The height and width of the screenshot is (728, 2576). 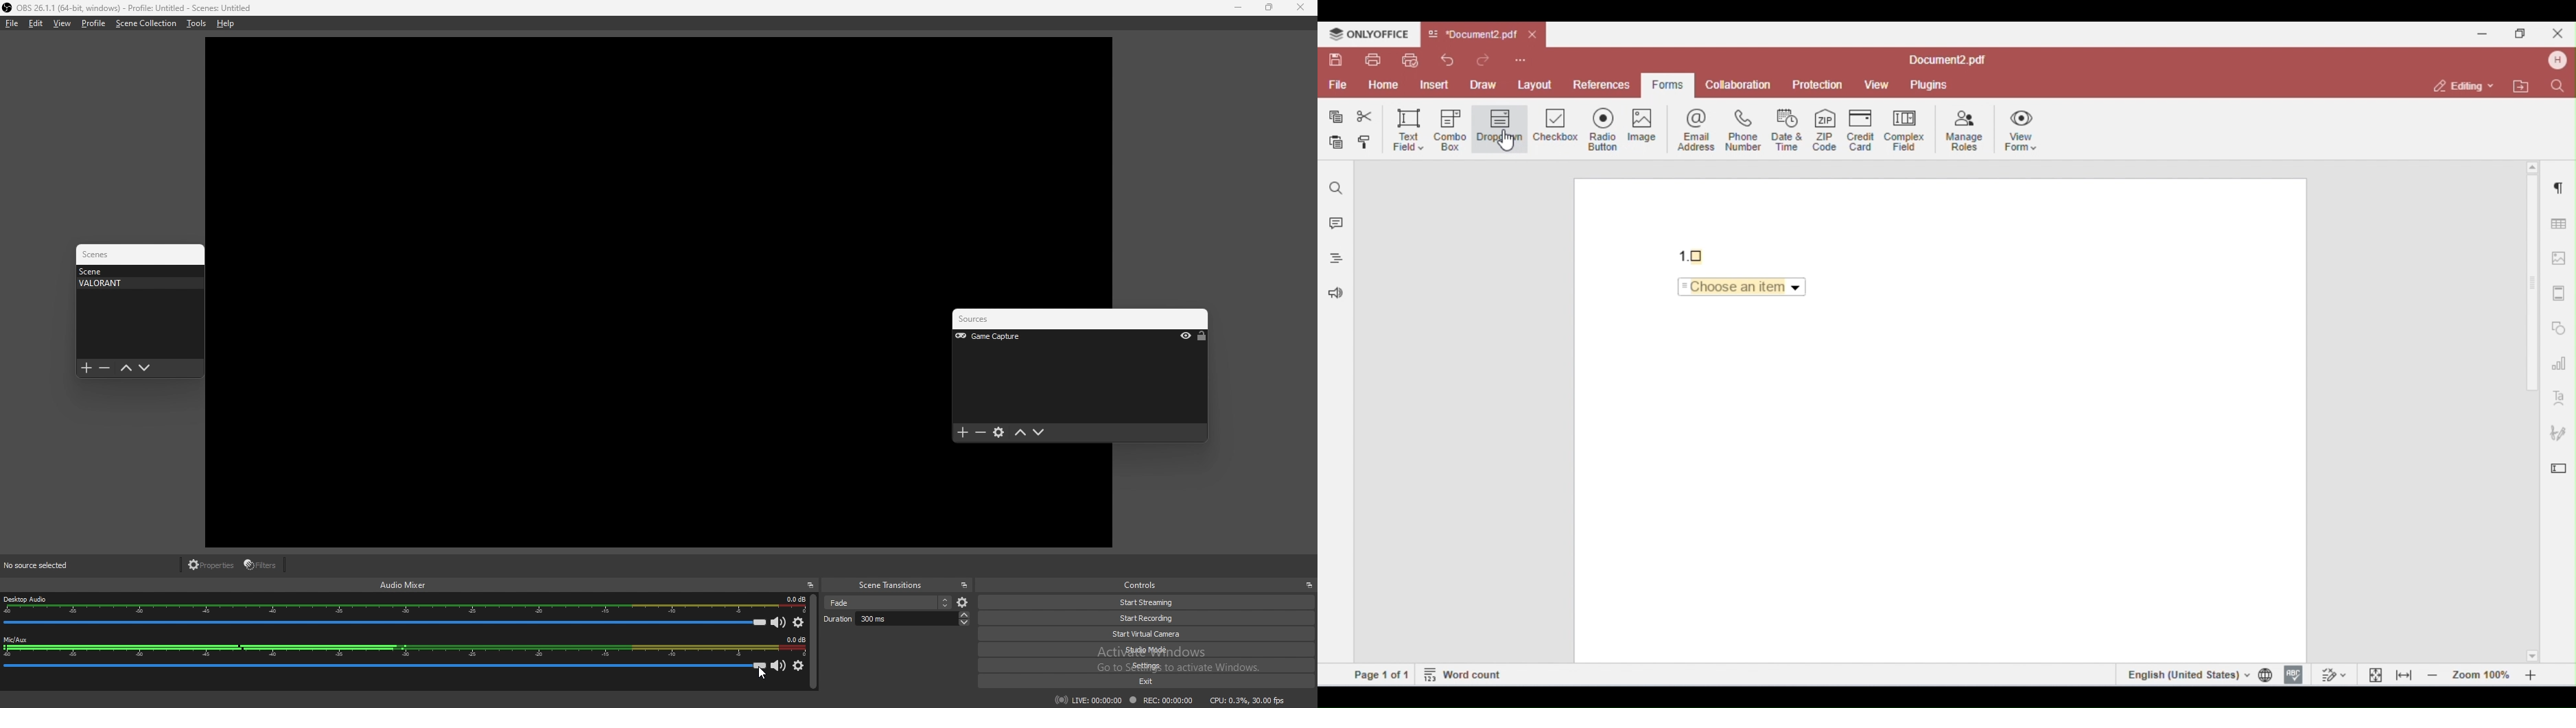 What do you see at coordinates (1153, 649) in the screenshot?
I see `studio mode` at bounding box center [1153, 649].